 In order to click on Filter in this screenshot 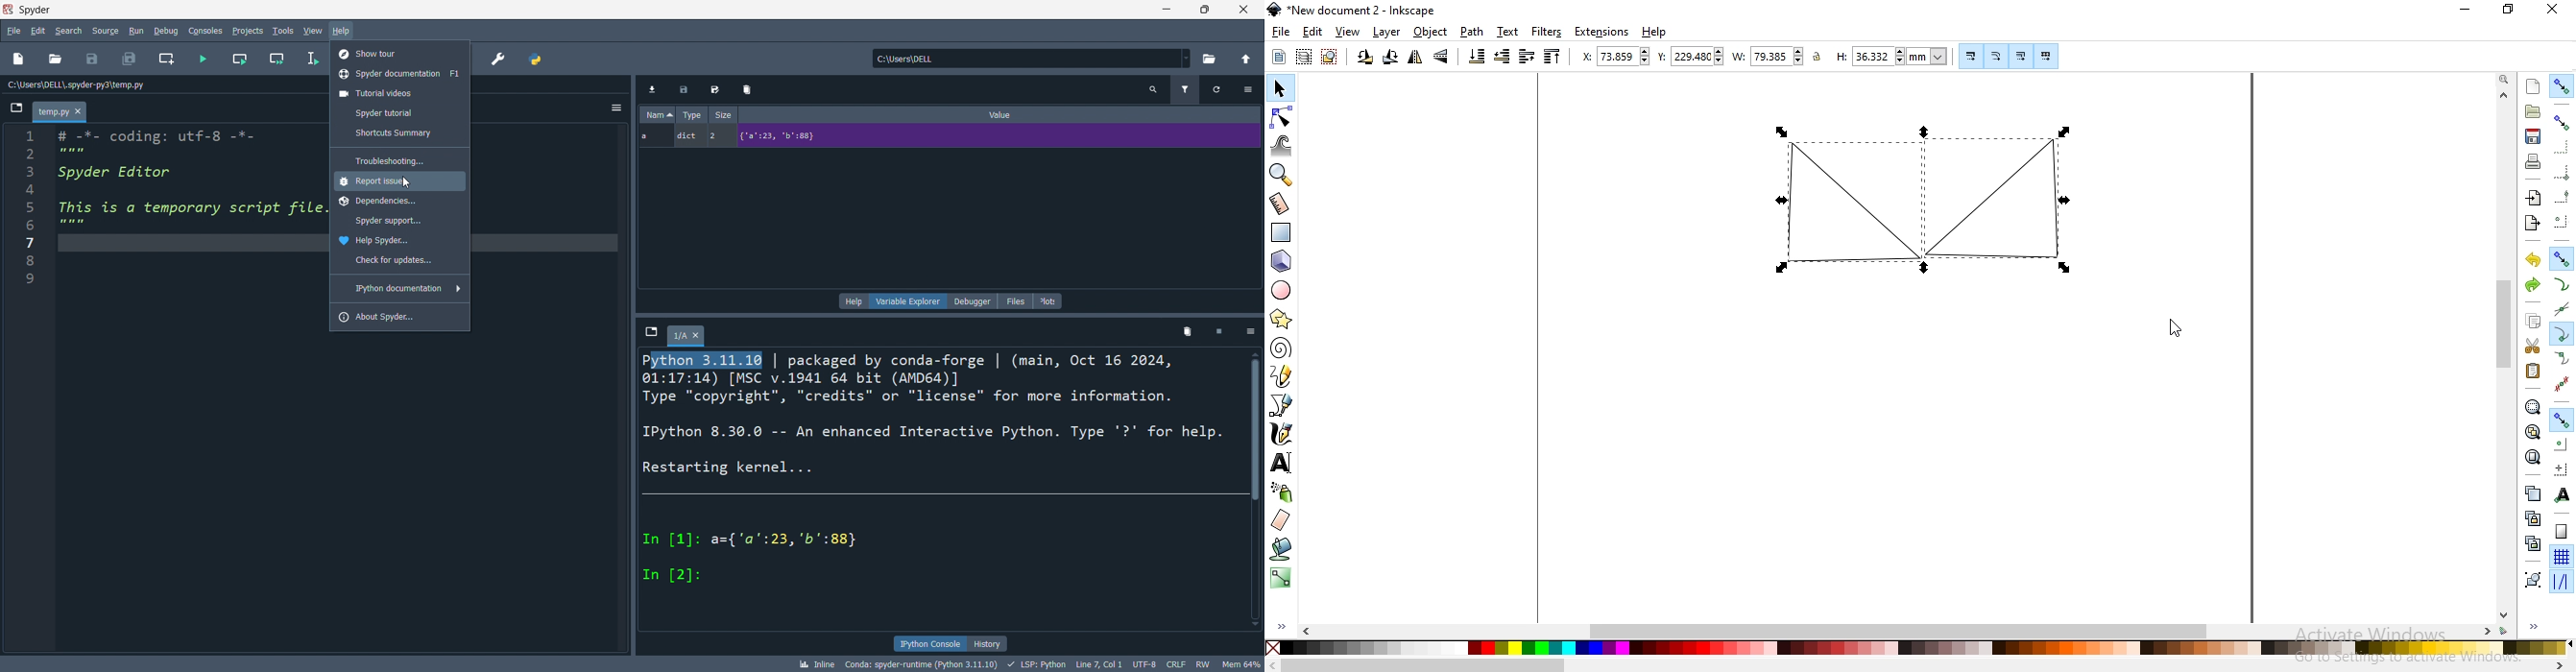, I will do `click(1186, 90)`.